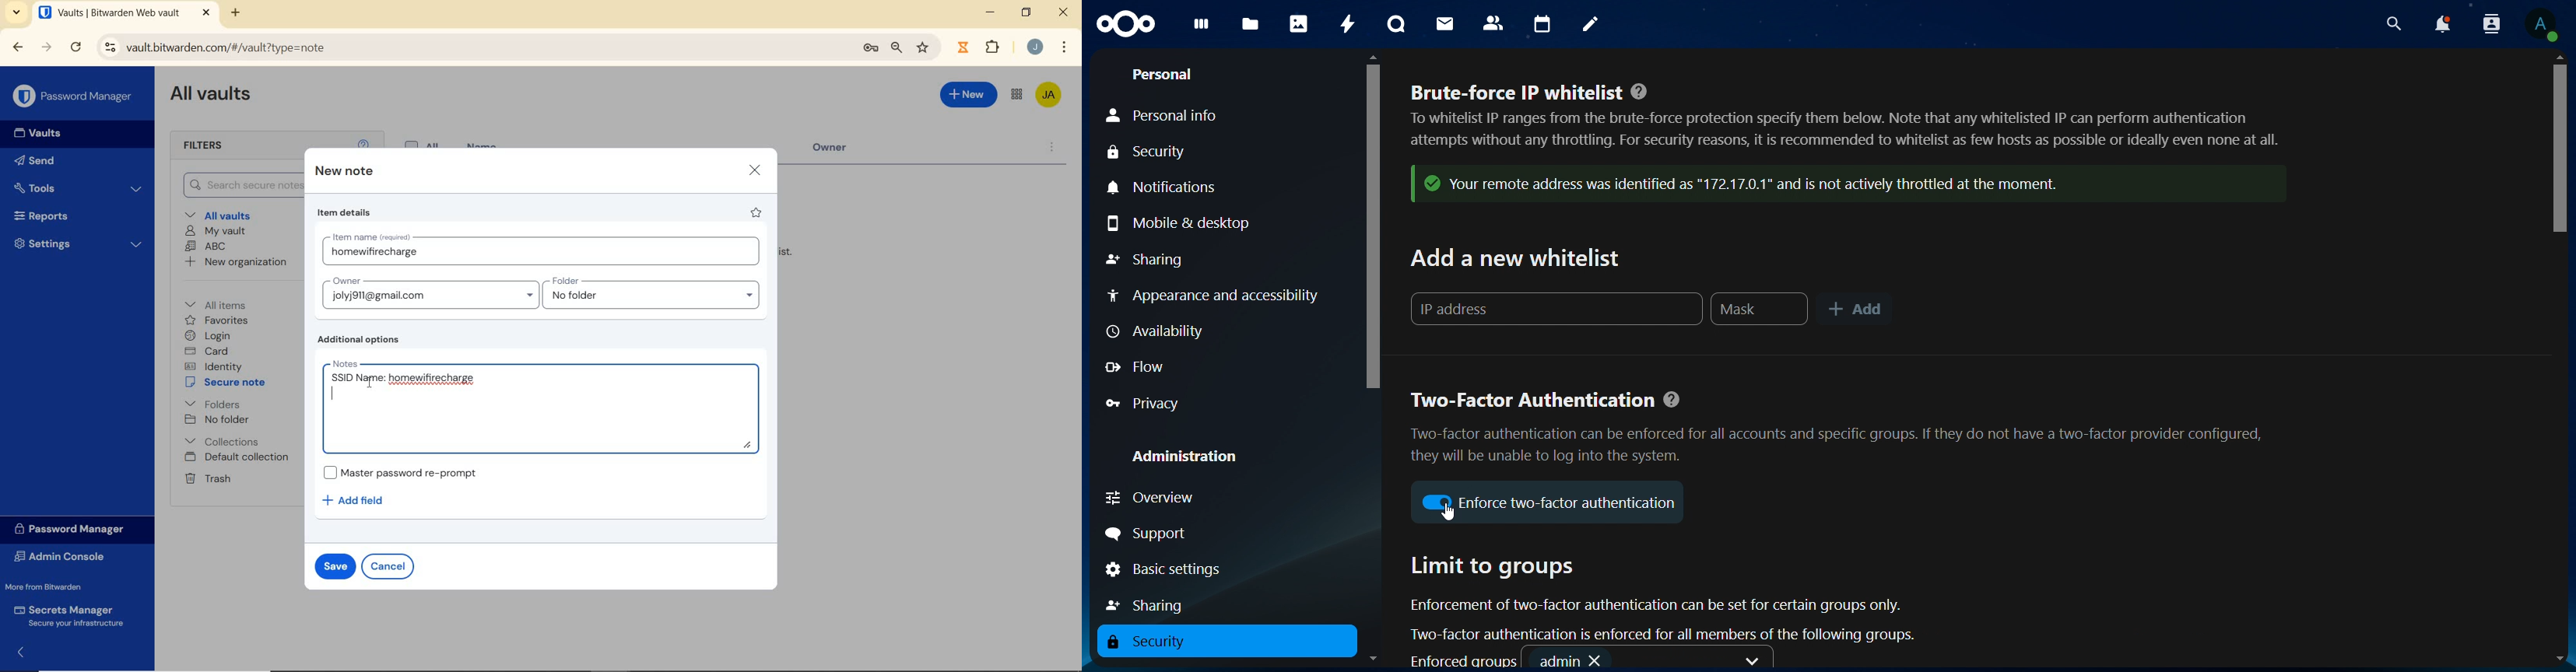  Describe the element at coordinates (1149, 534) in the screenshot. I see `support` at that location.